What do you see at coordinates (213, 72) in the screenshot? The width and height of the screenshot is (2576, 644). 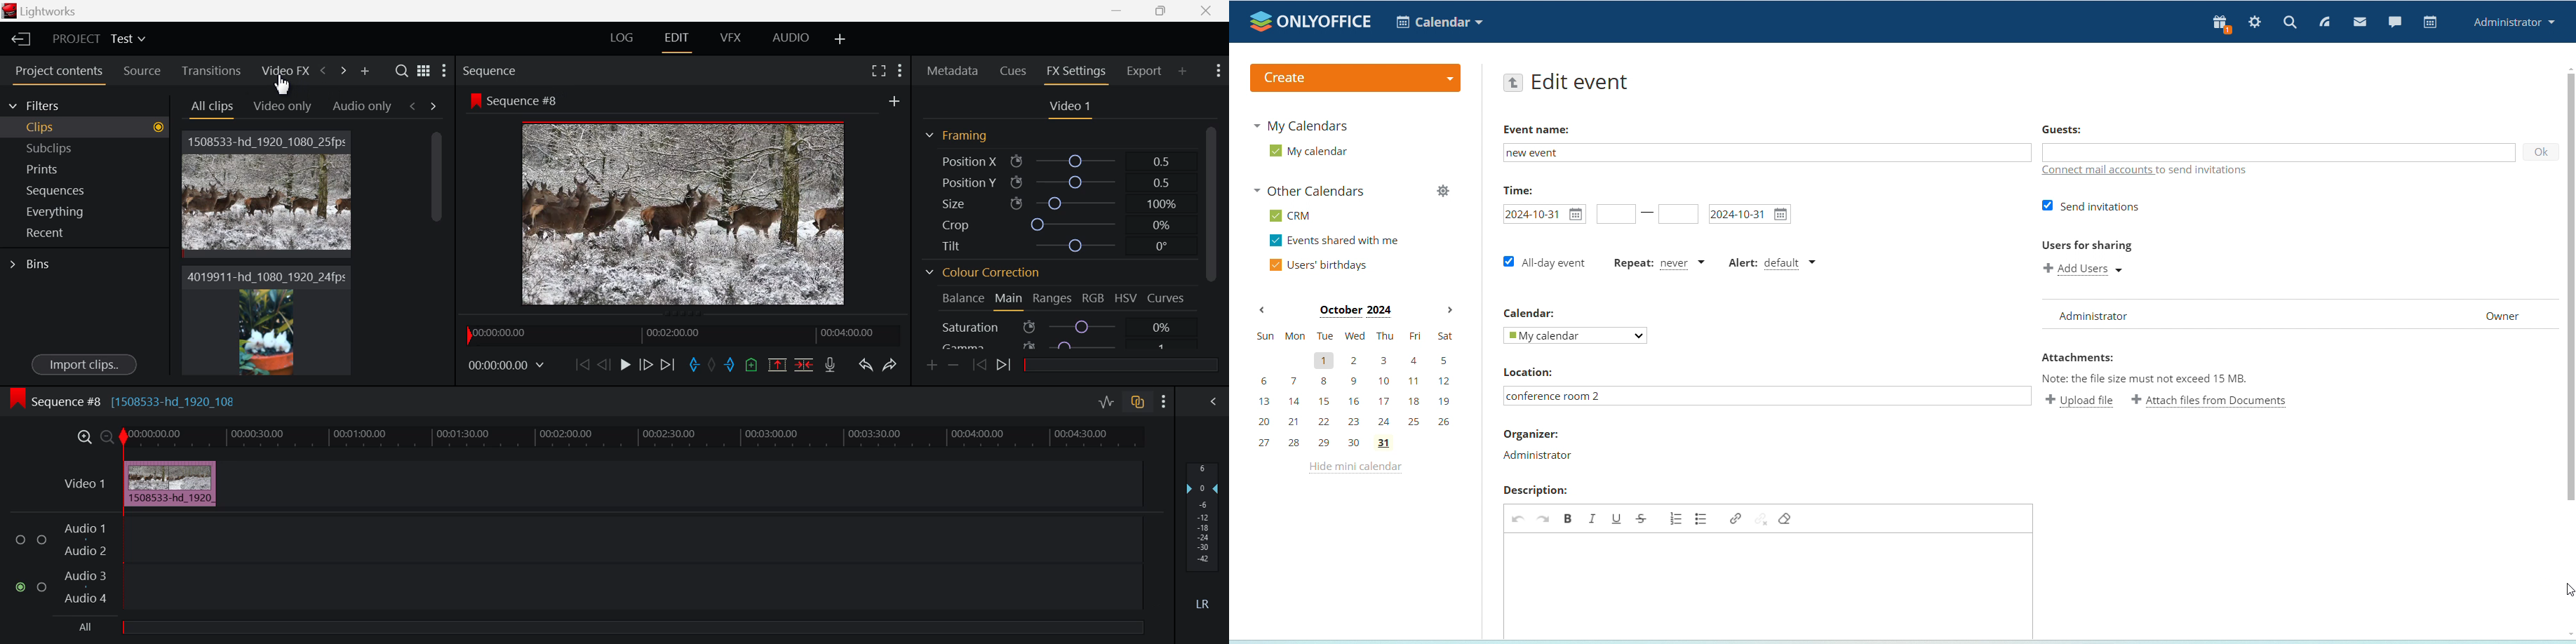 I see `Transitions` at bounding box center [213, 72].